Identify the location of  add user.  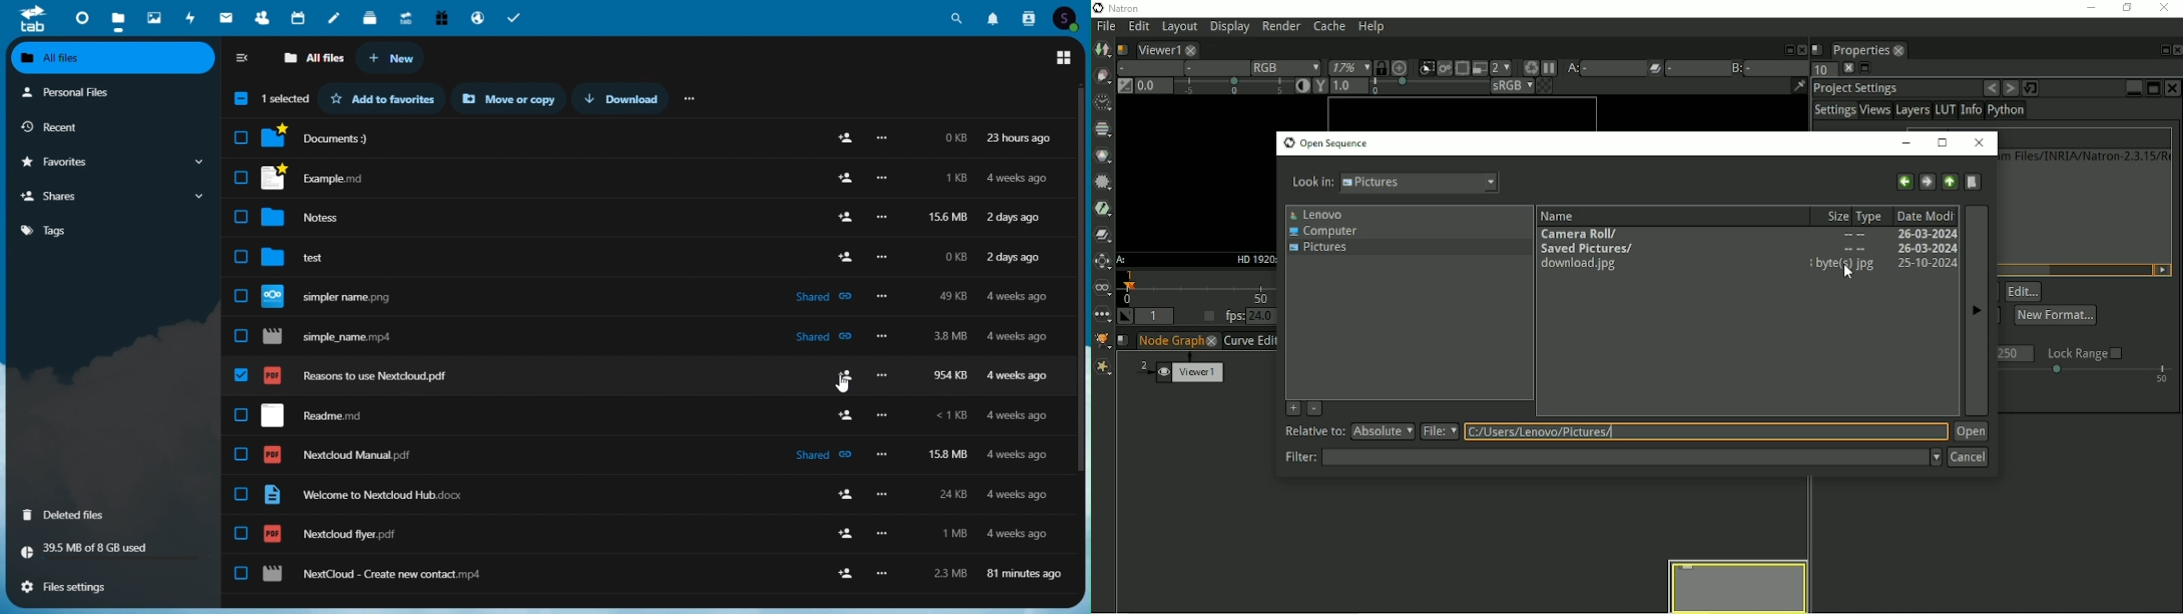
(846, 572).